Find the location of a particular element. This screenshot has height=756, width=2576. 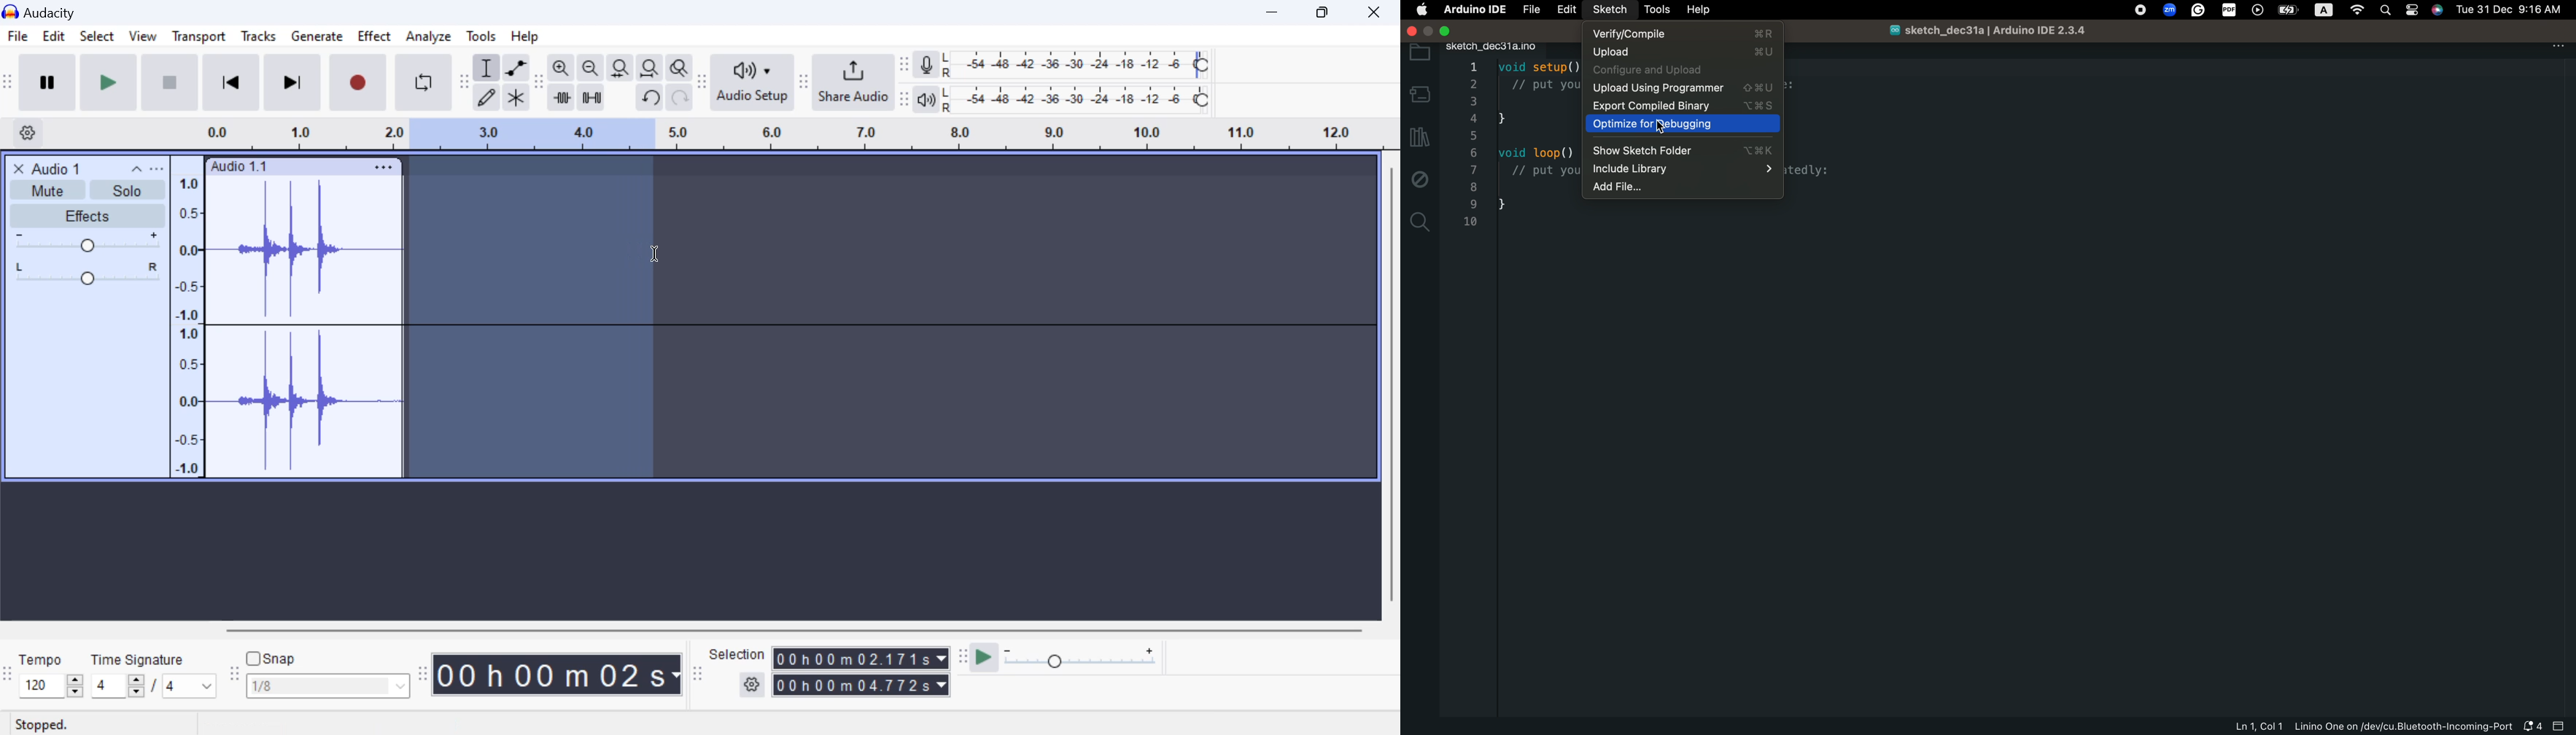

View is located at coordinates (141, 39).